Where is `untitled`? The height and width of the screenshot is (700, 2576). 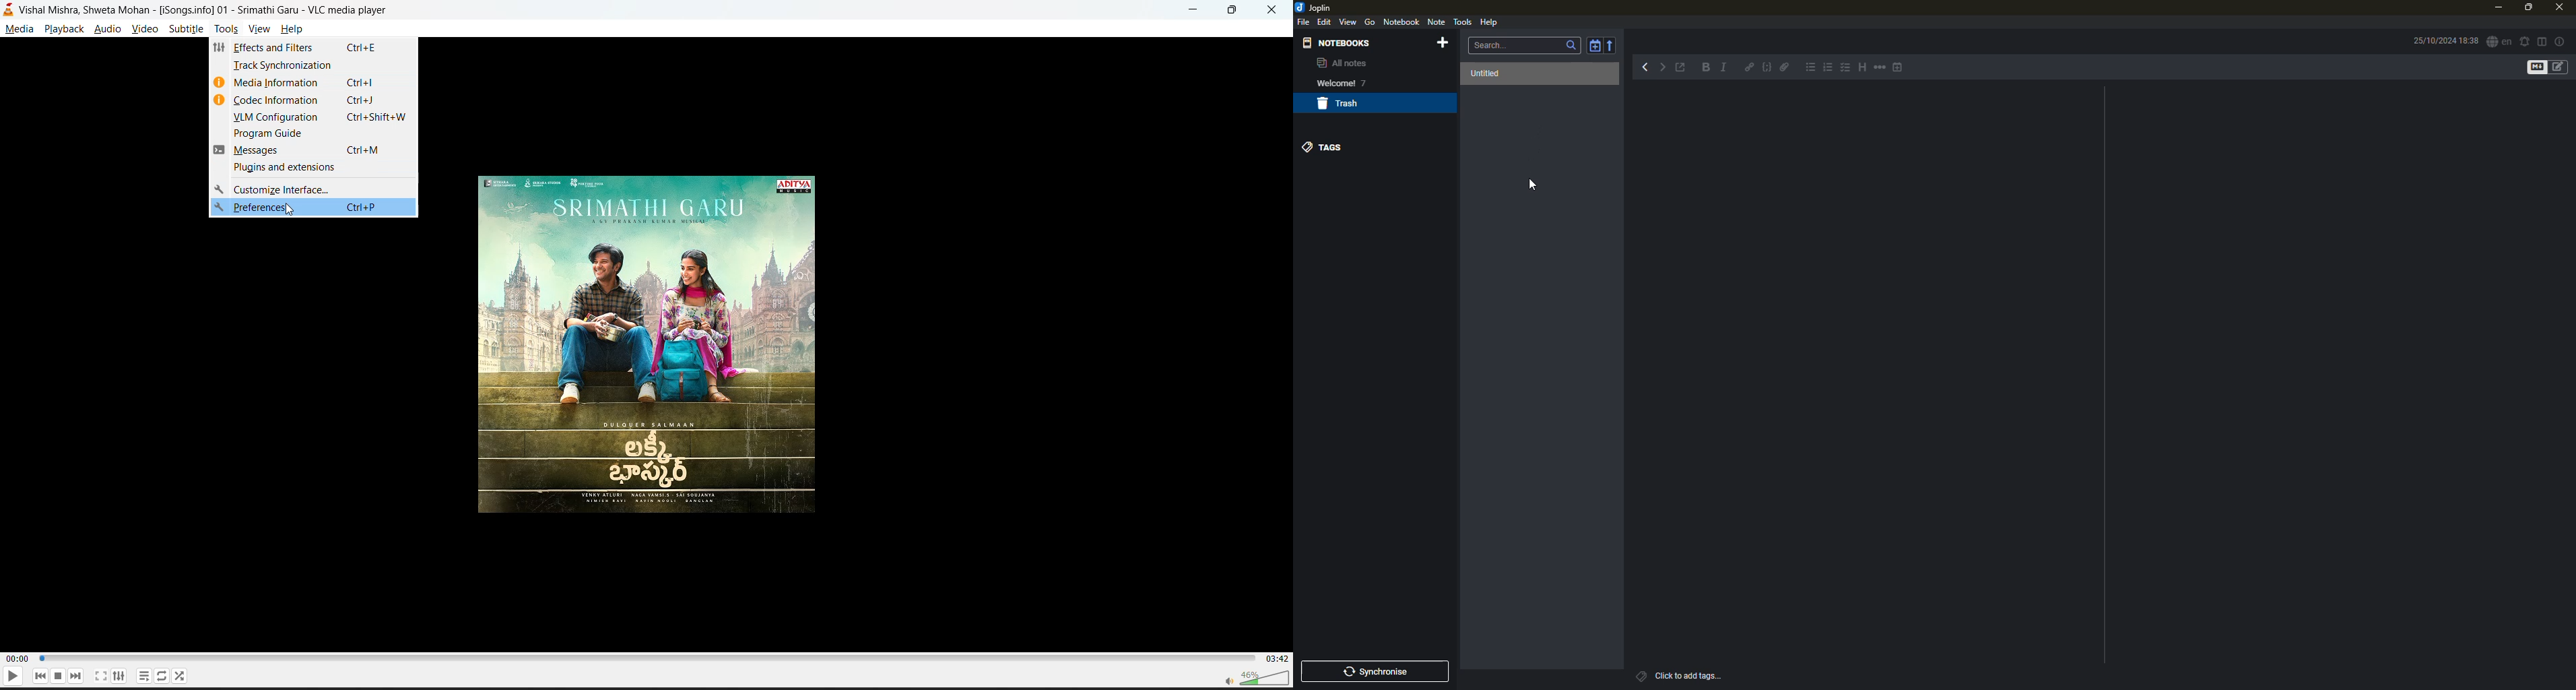
untitled is located at coordinates (1488, 74).